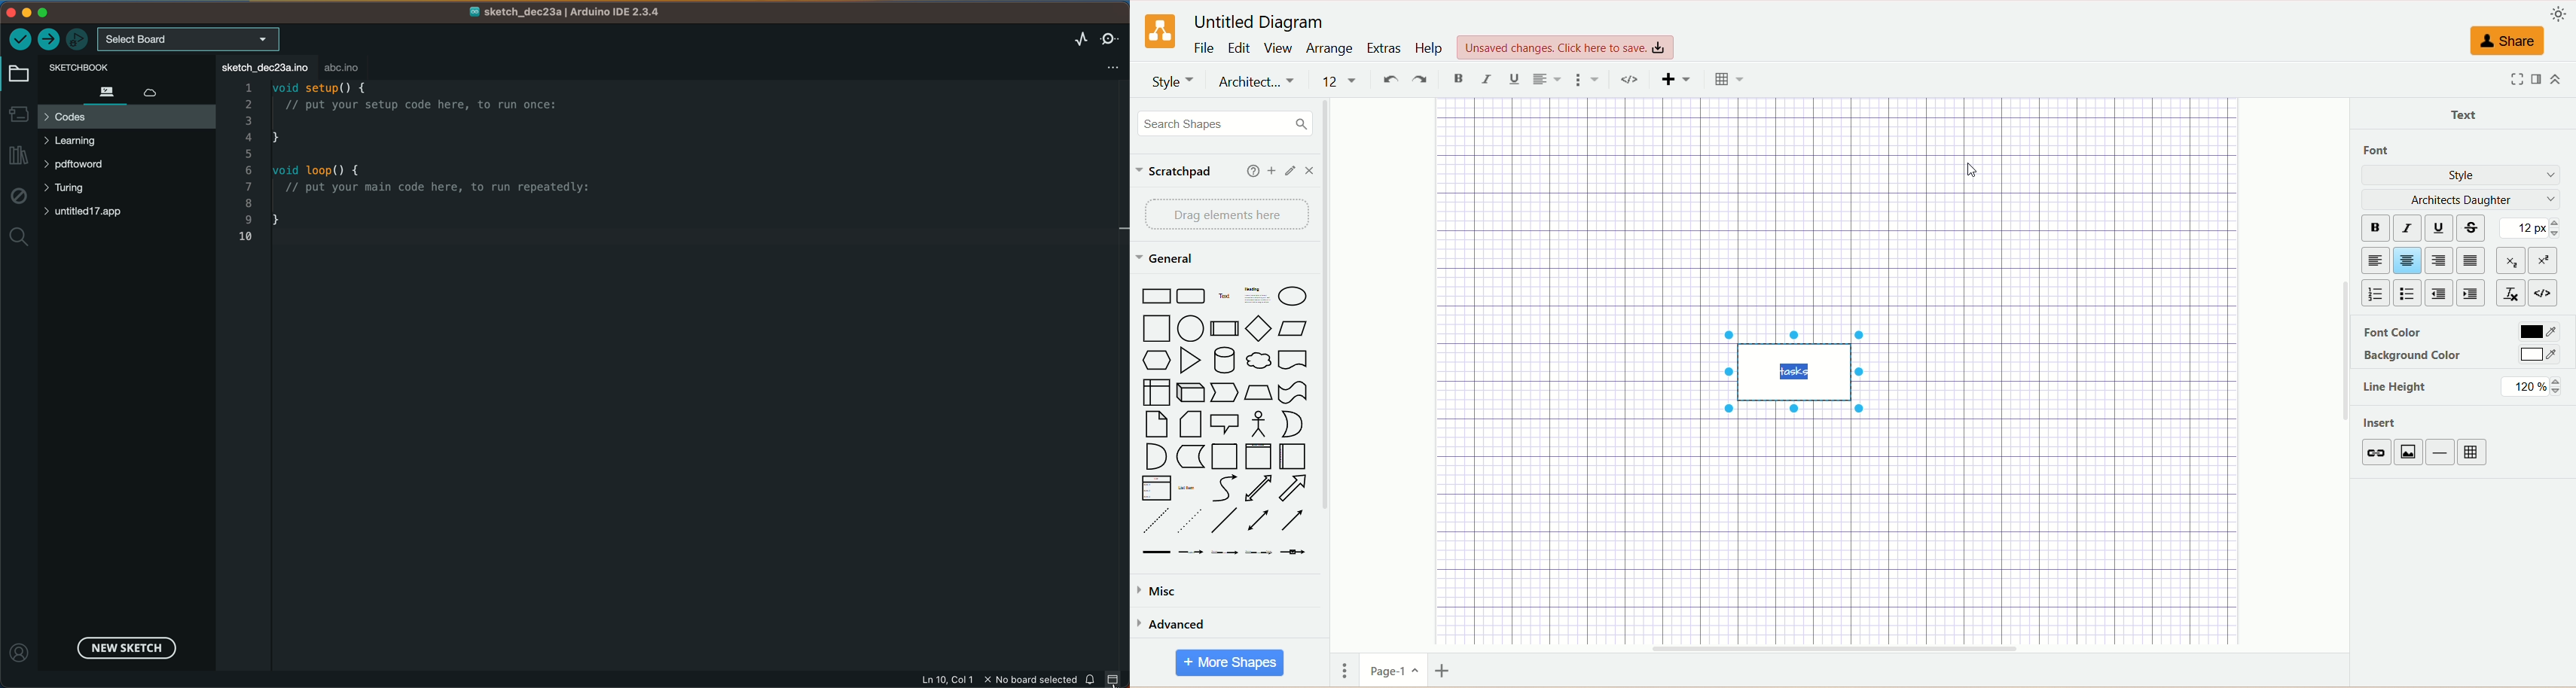 This screenshot has height=700, width=2576. Describe the element at coordinates (1161, 31) in the screenshot. I see `logo` at that location.